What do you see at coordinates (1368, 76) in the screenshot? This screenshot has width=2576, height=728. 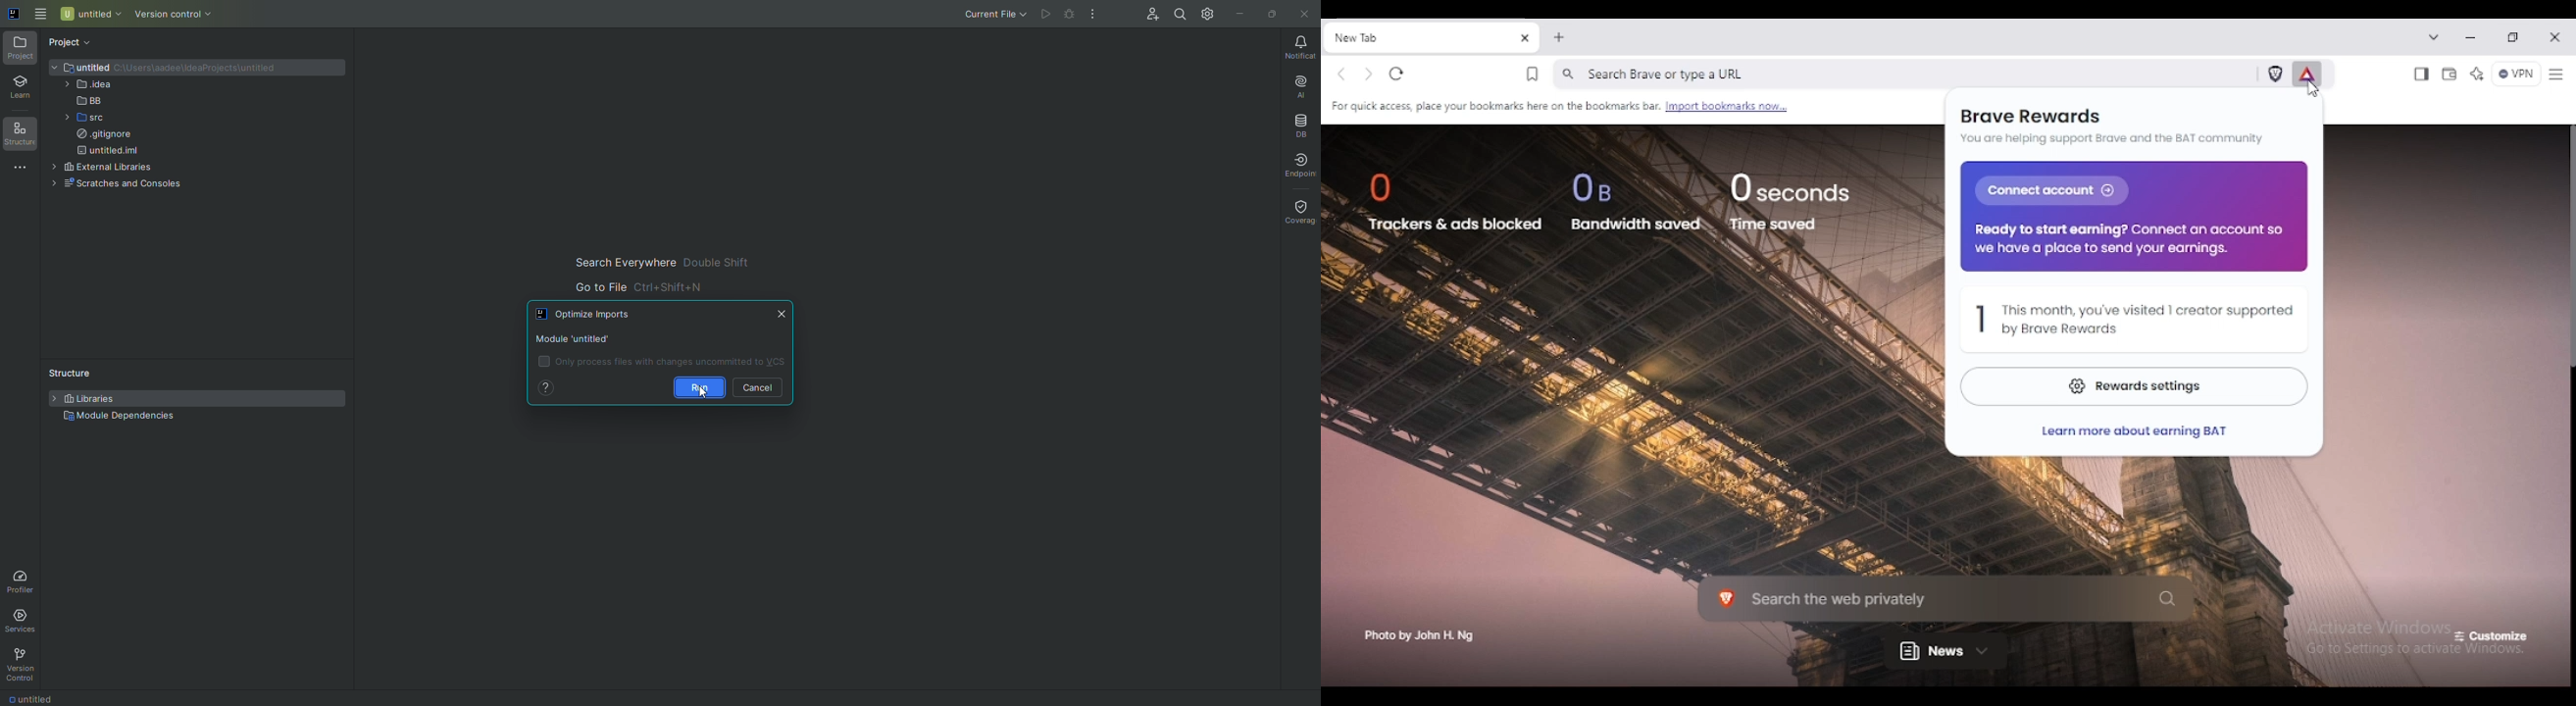 I see `go forward` at bounding box center [1368, 76].